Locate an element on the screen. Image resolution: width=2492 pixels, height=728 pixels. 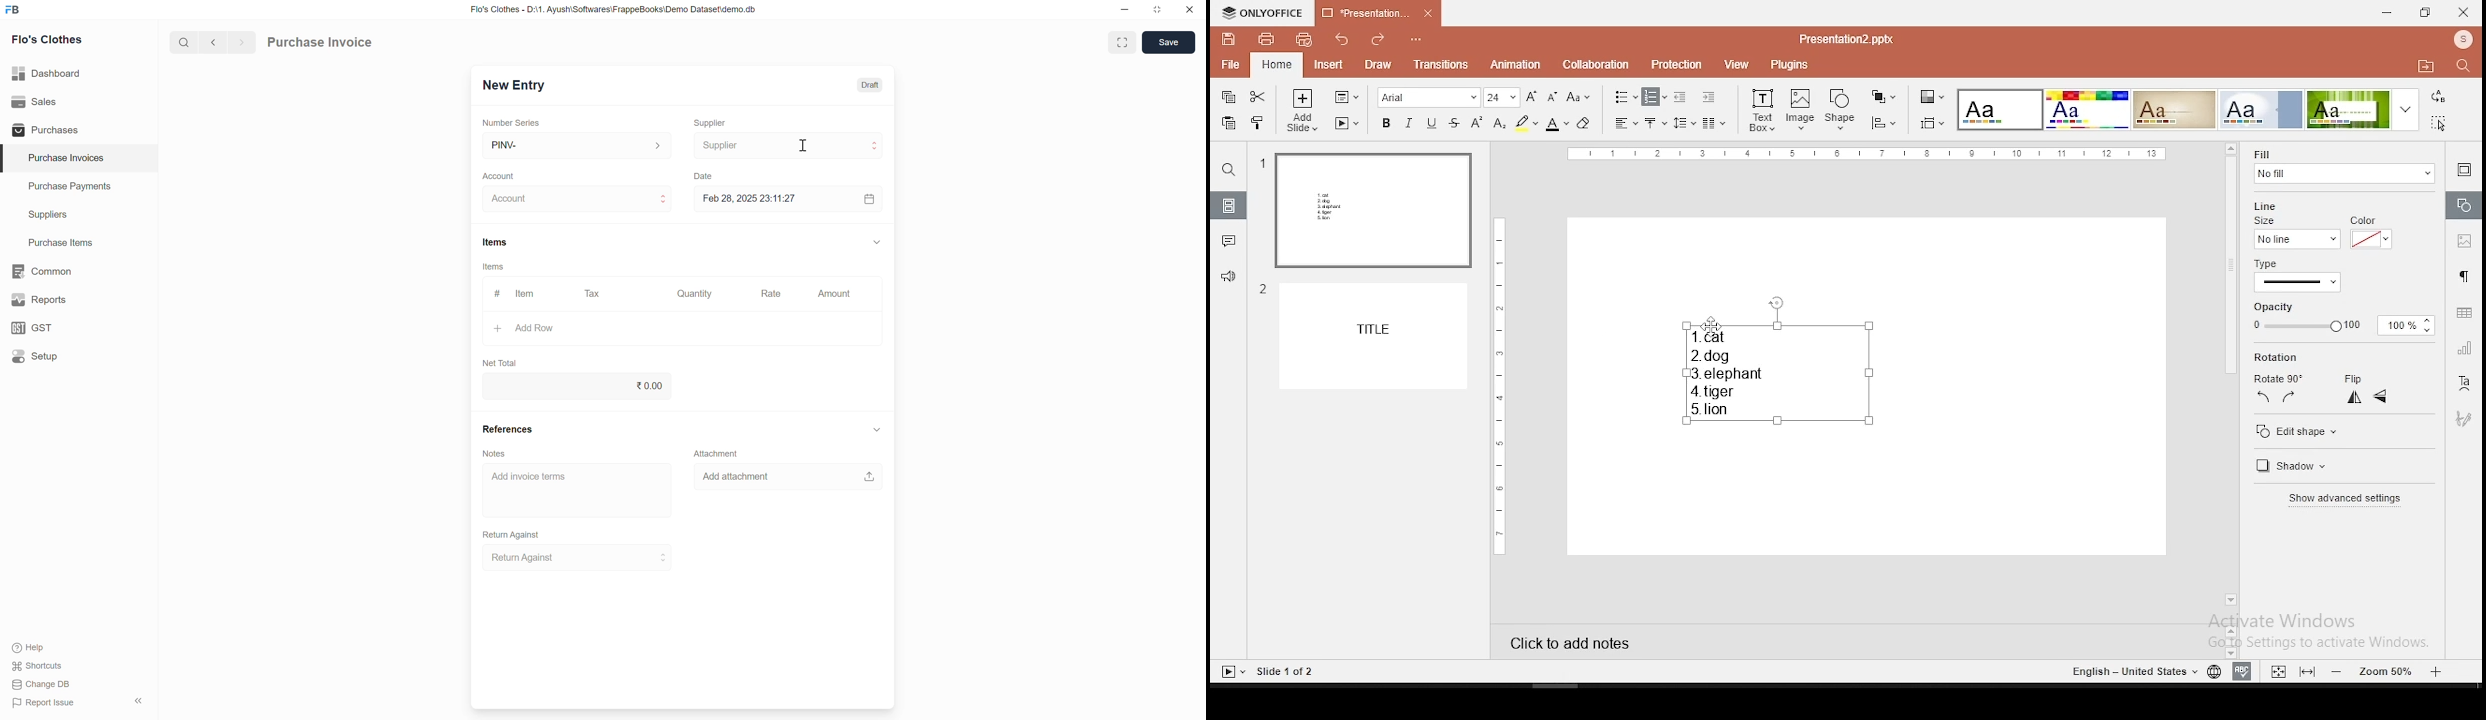
Slides is located at coordinates (1268, 671).